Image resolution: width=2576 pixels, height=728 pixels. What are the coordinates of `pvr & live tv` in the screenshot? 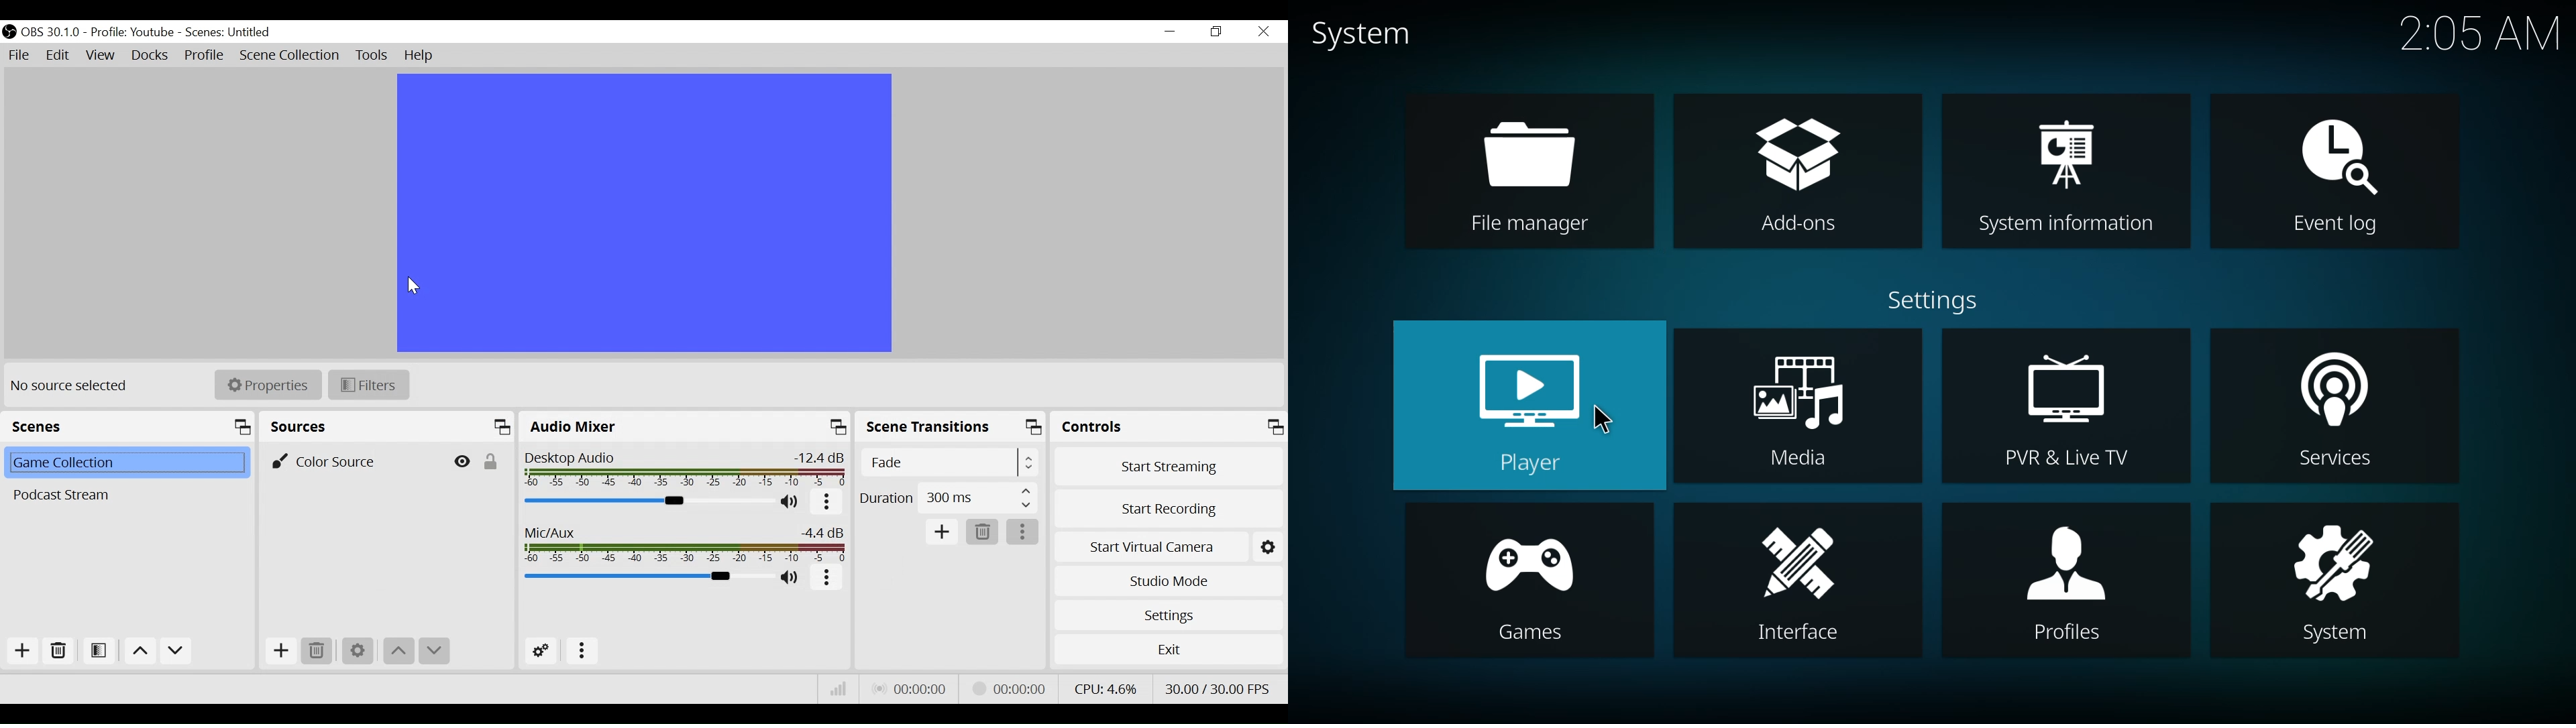 It's located at (2067, 408).